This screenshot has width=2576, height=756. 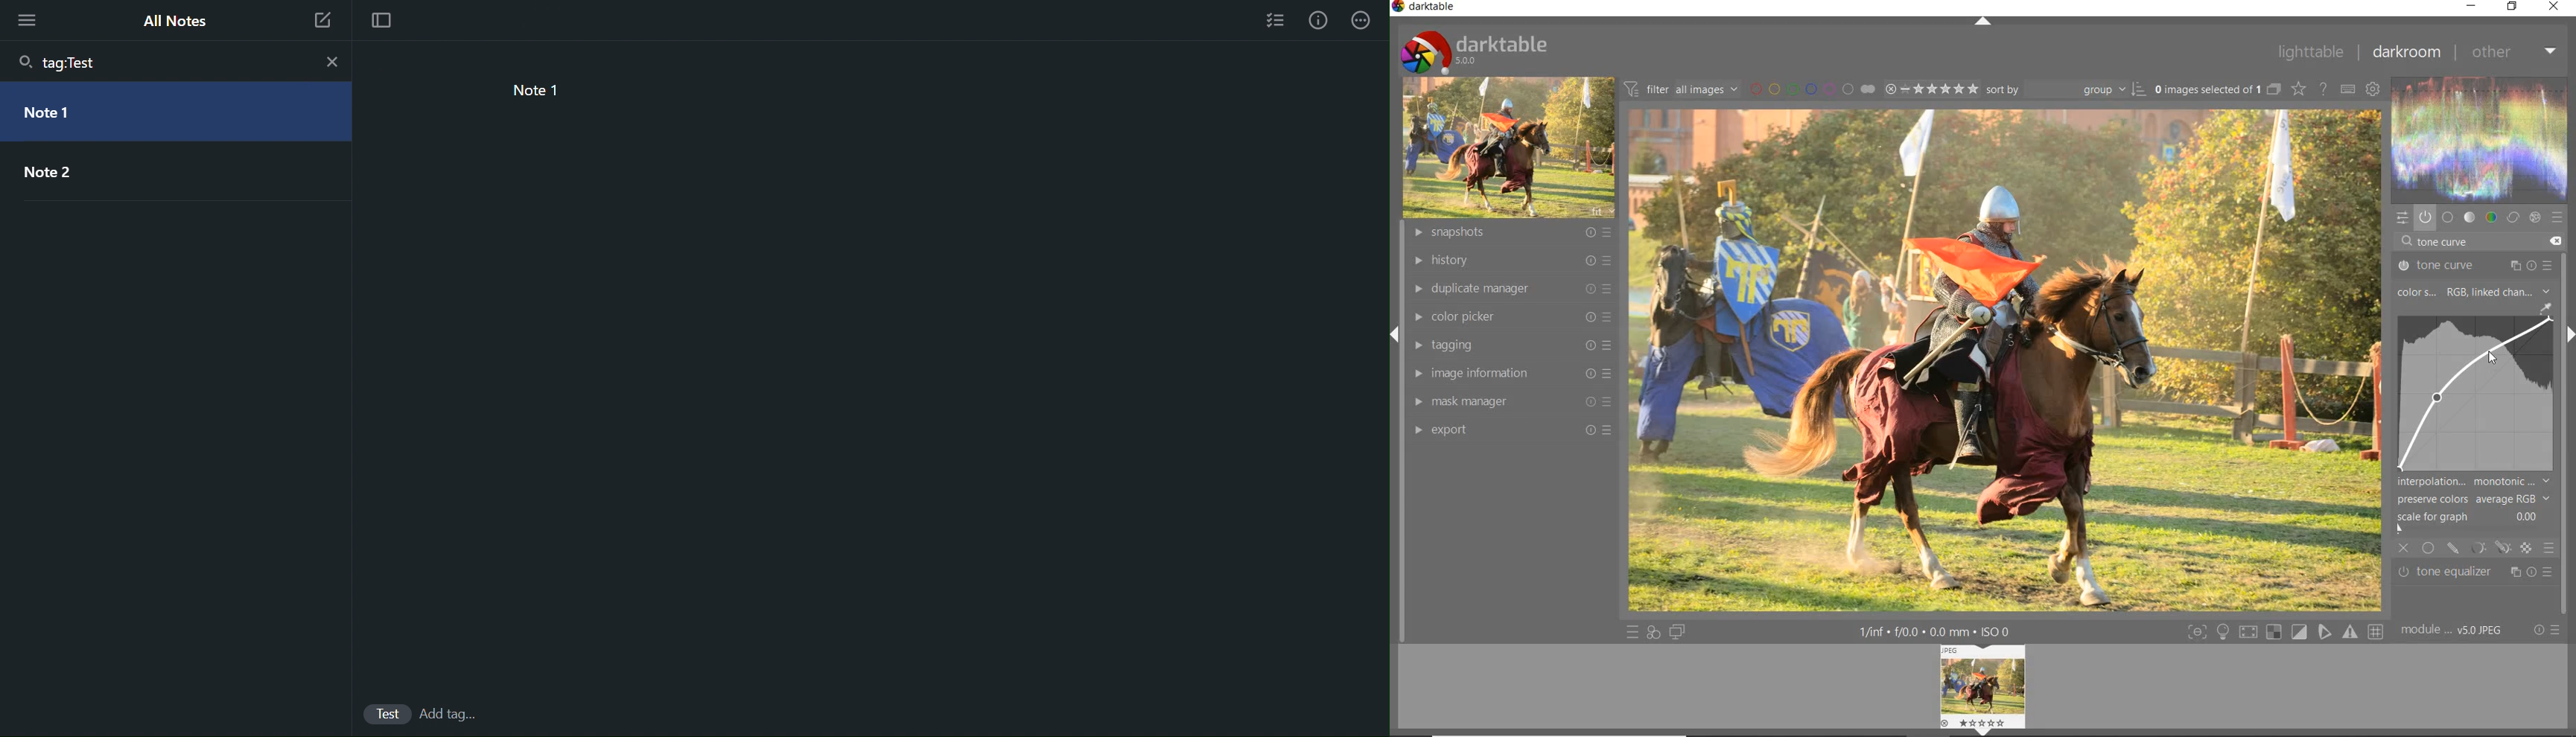 I want to click on tone, so click(x=2470, y=217).